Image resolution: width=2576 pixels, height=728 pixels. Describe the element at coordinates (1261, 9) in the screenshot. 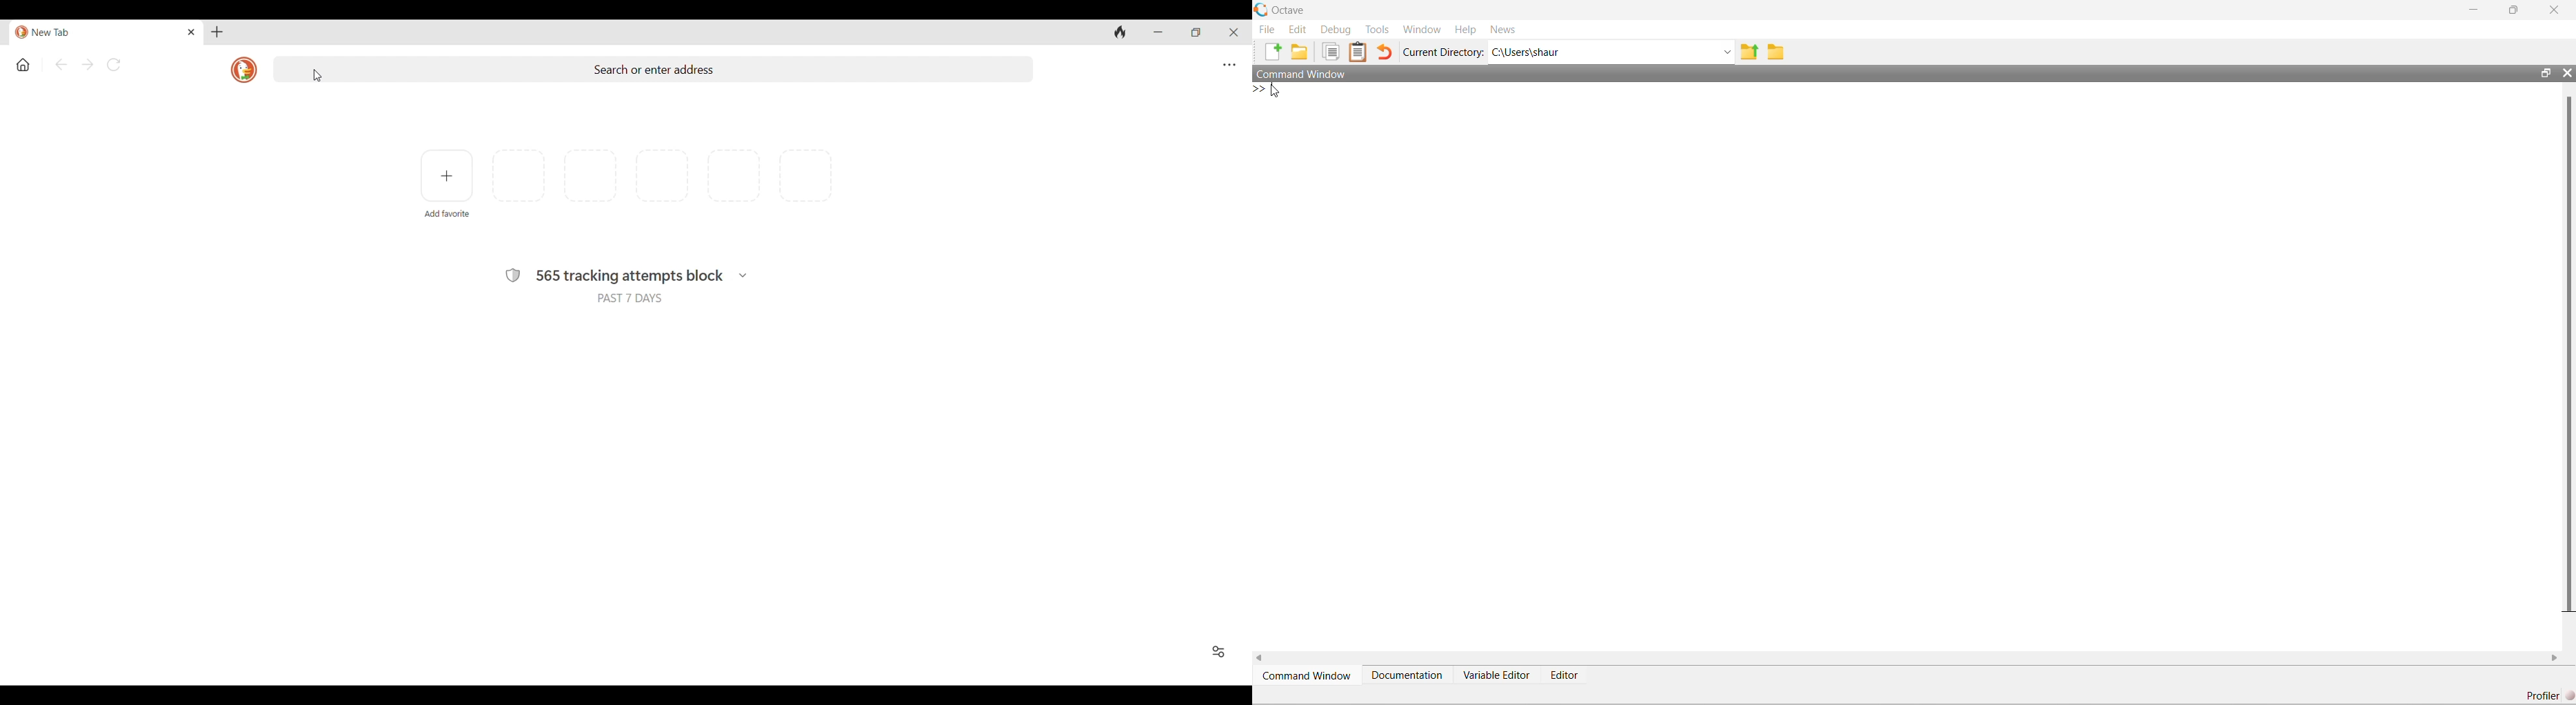

I see `Logo` at that location.